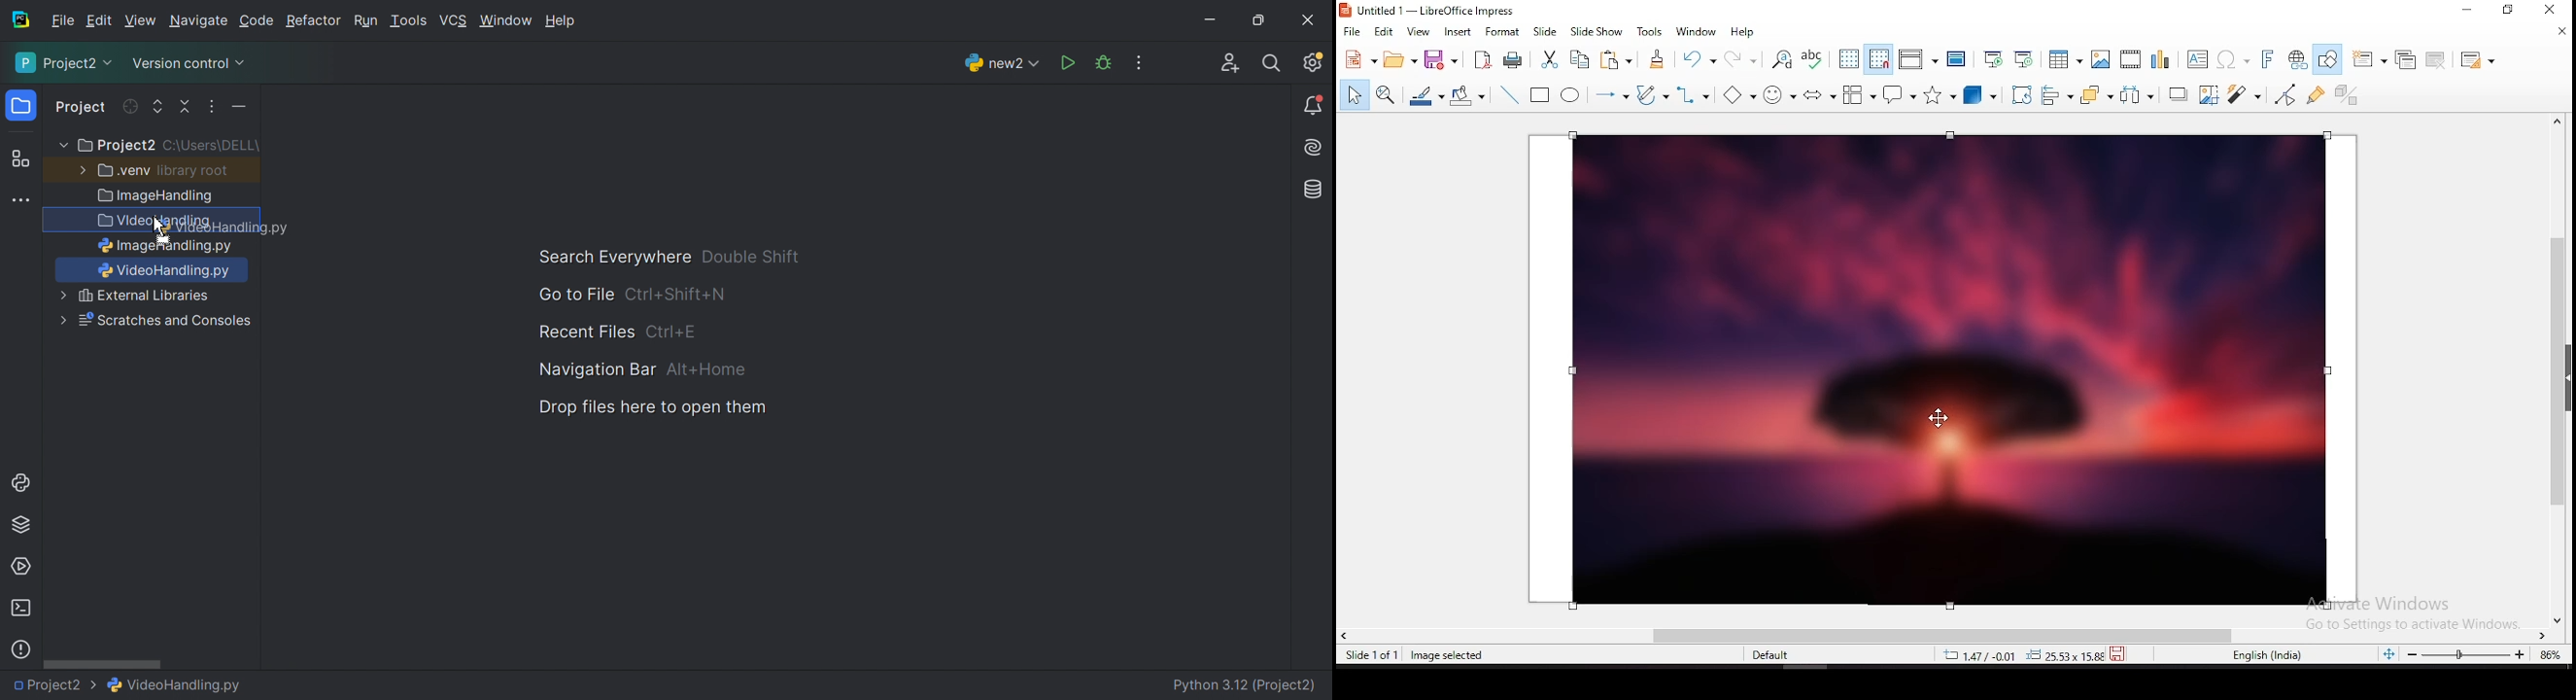 The image size is (2576, 700). Describe the element at coordinates (2060, 655) in the screenshot. I see `0.00x0.00` at that location.